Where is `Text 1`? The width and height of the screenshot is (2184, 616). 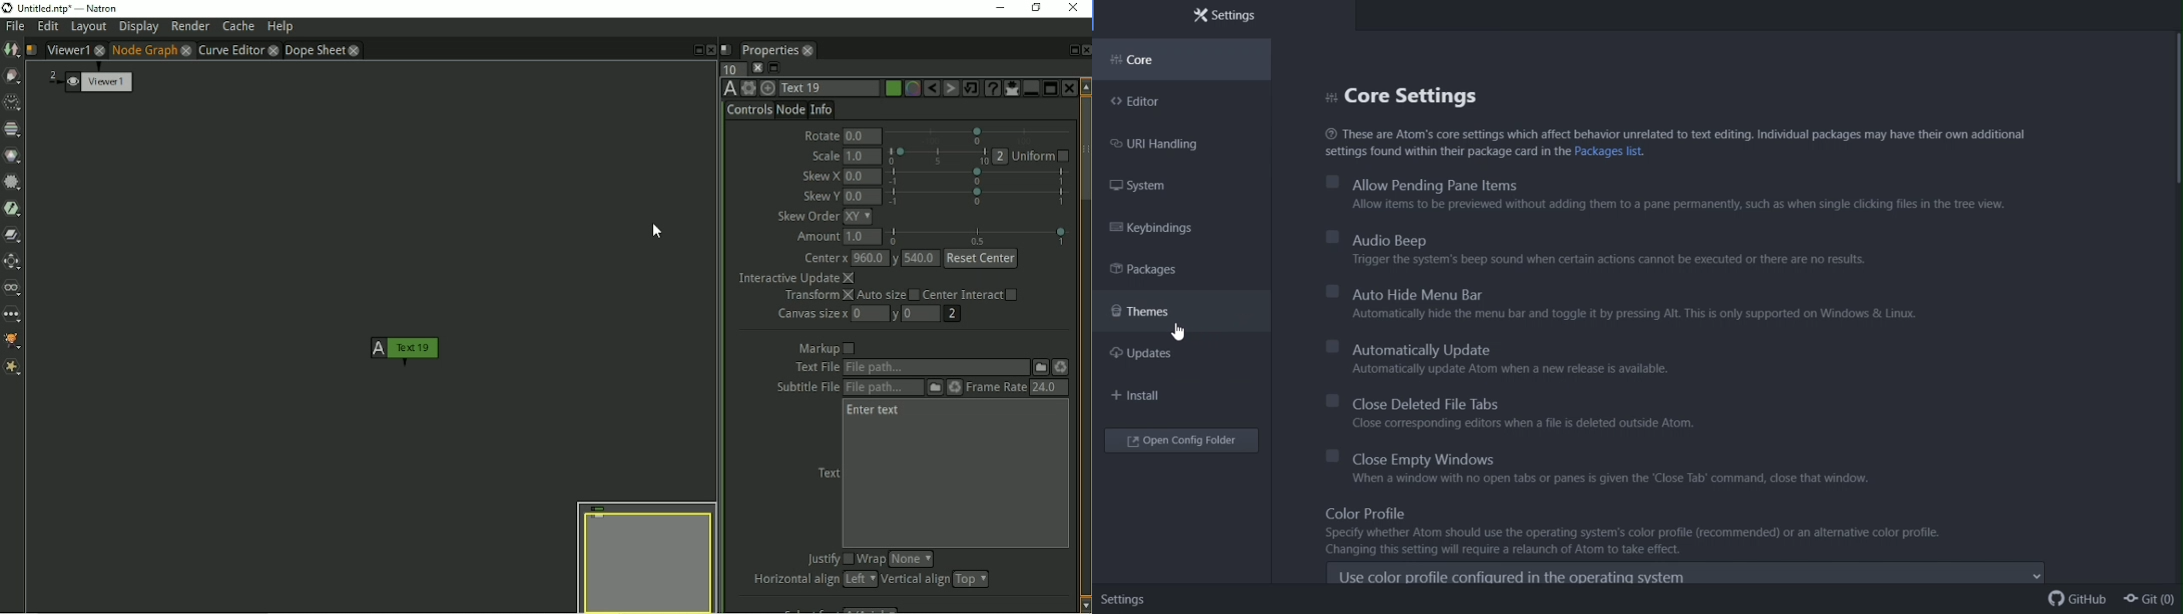
Text 1 is located at coordinates (831, 88).